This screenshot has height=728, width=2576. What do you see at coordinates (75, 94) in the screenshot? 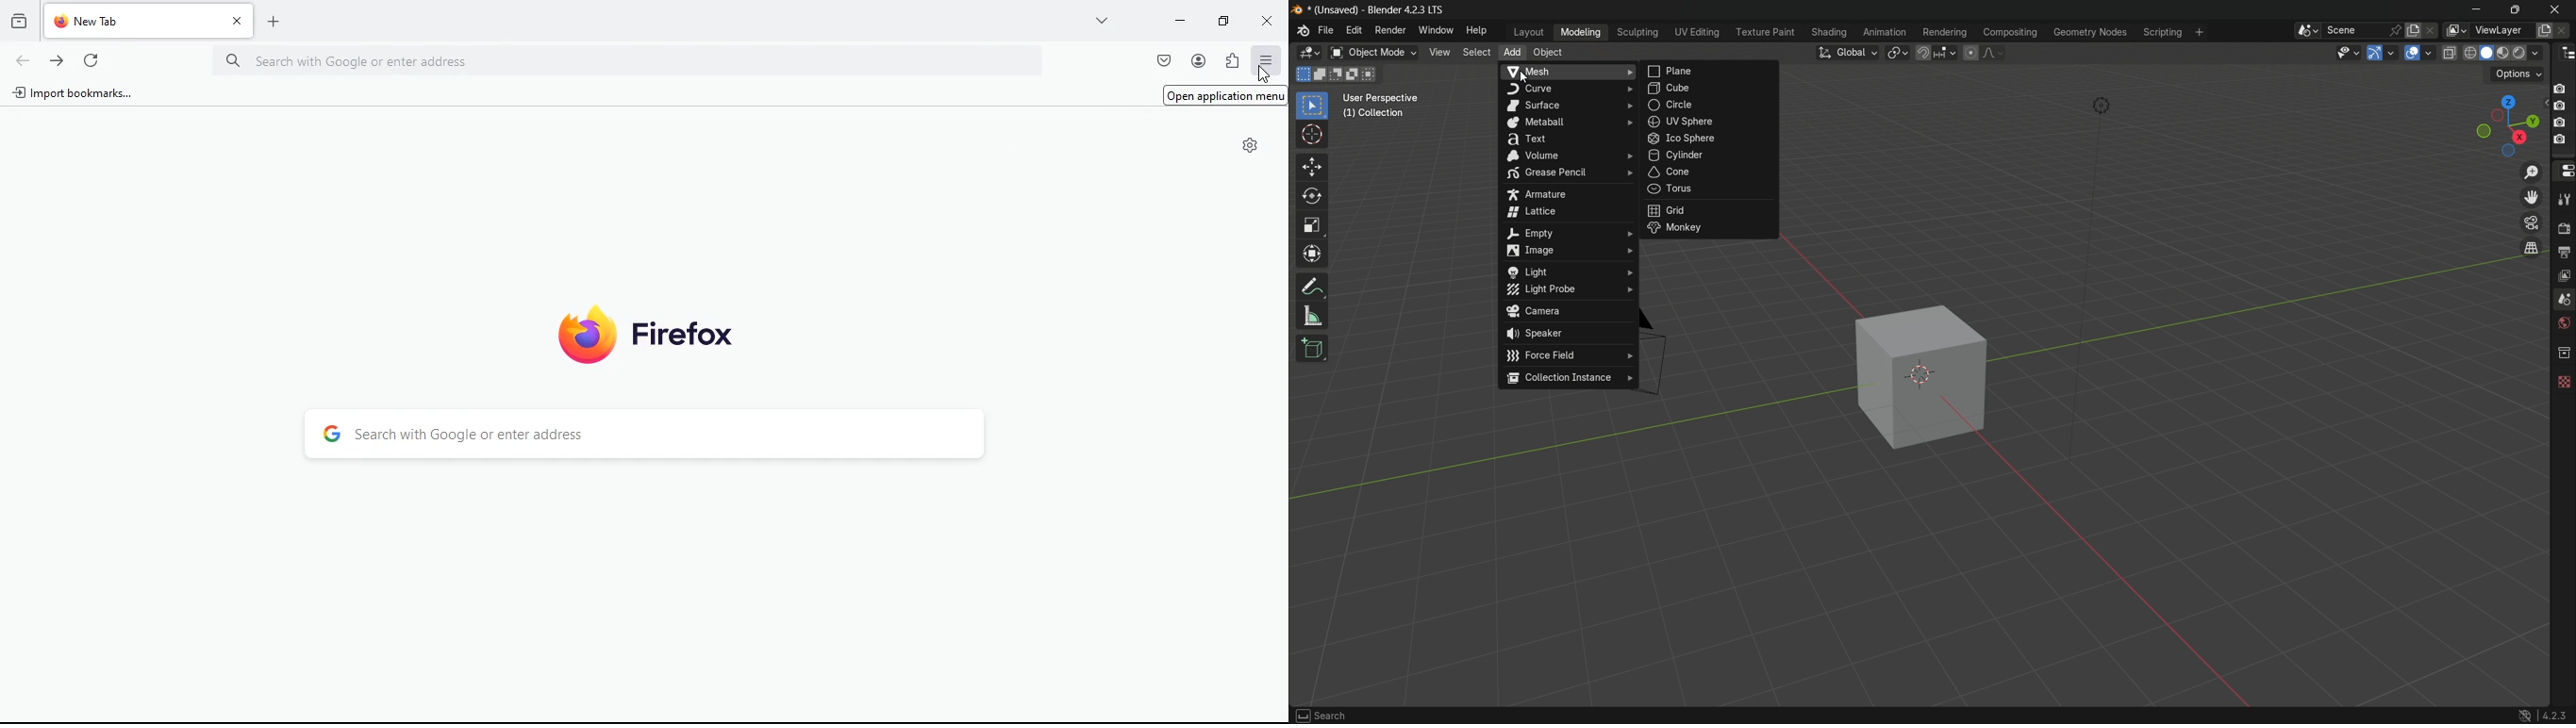
I see `import bookmarks` at bounding box center [75, 94].